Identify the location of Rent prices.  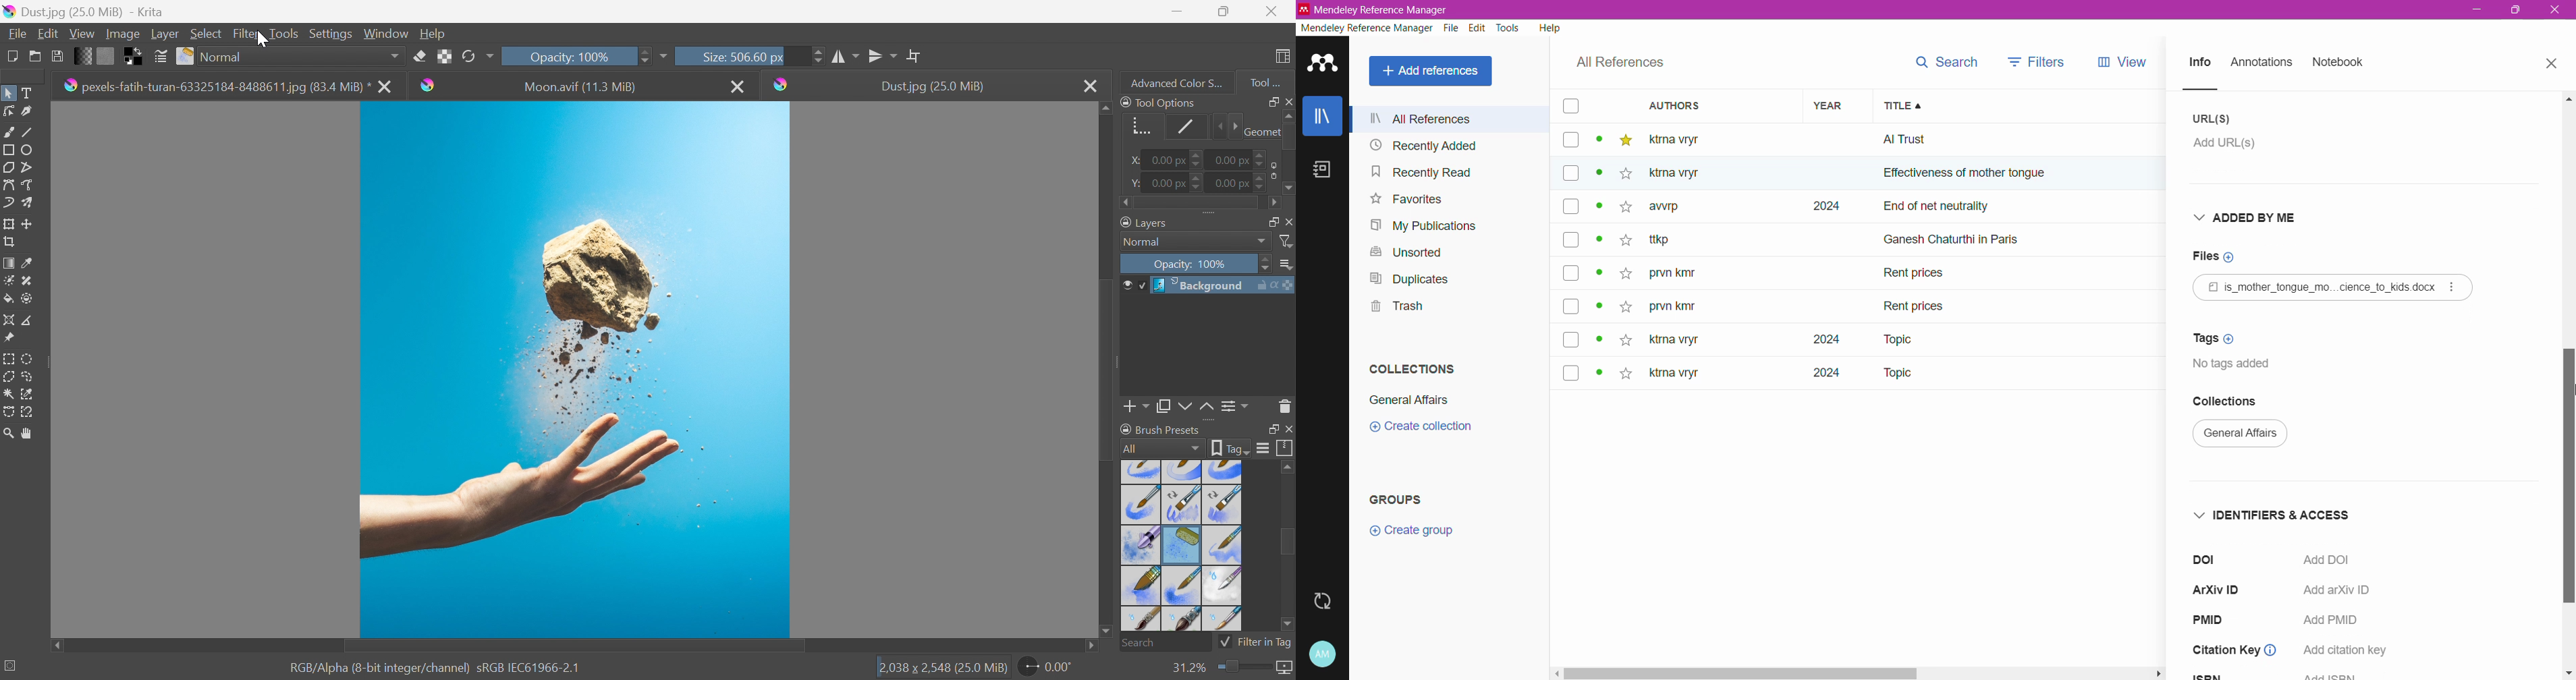
(1916, 275).